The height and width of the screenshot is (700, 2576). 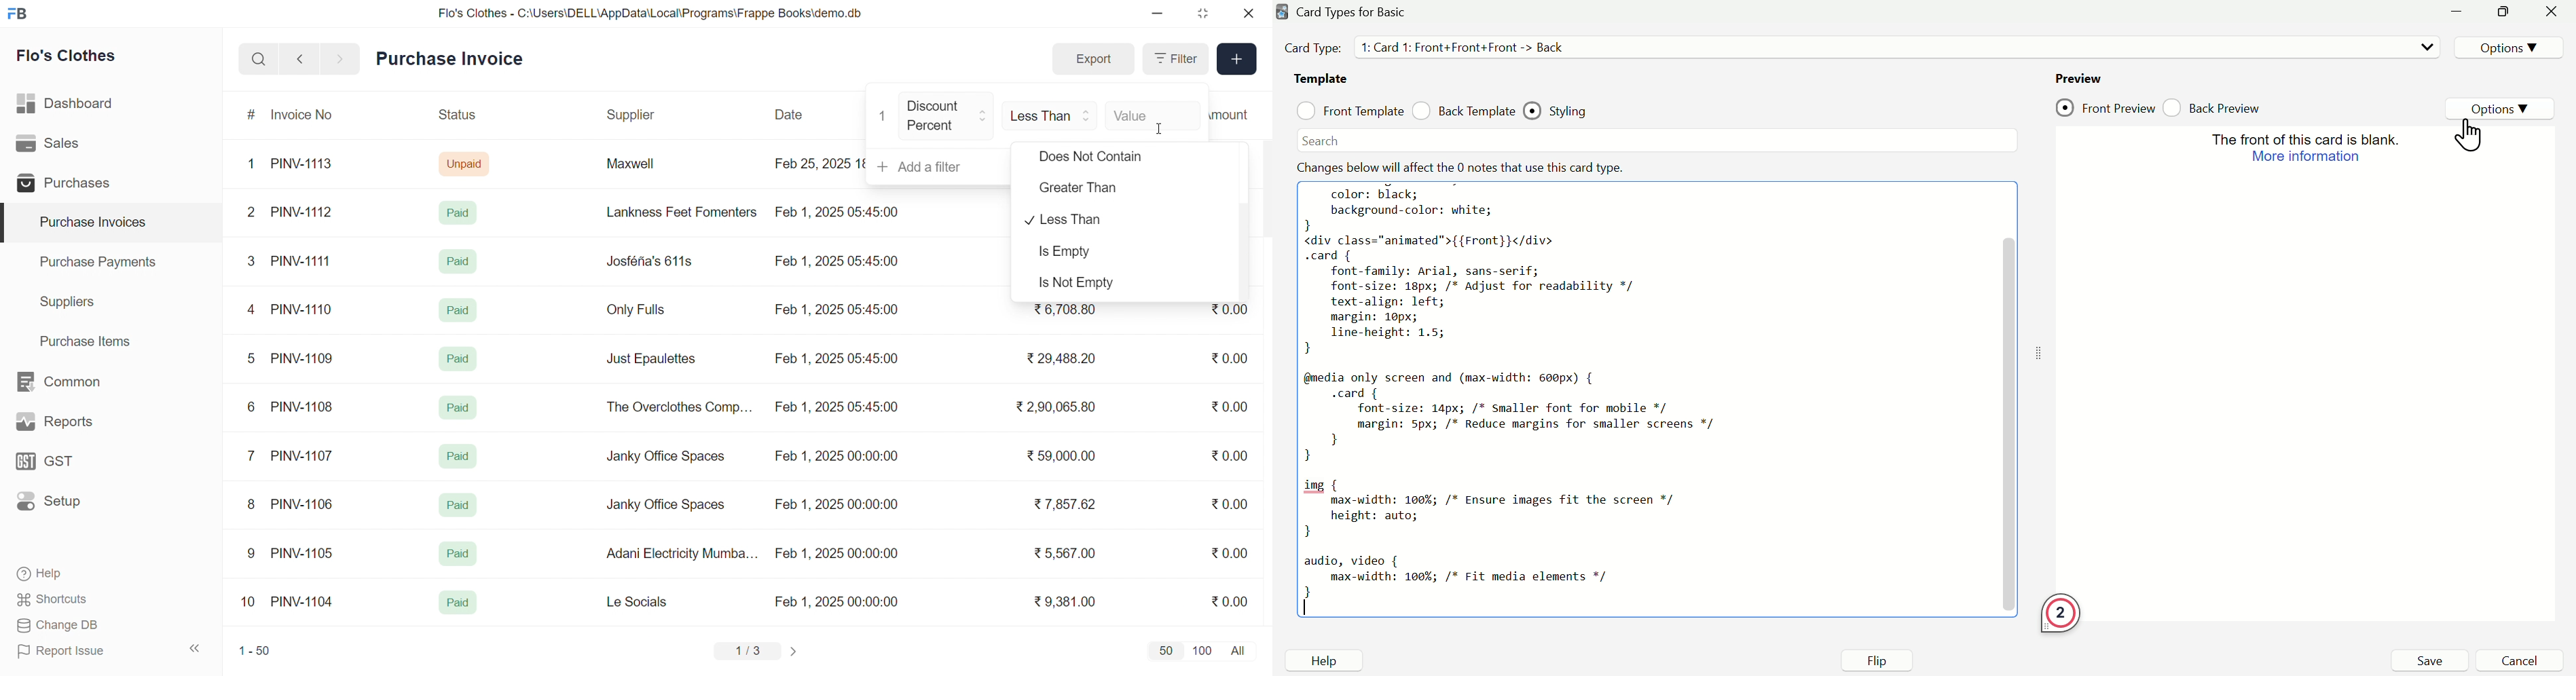 What do you see at coordinates (461, 357) in the screenshot?
I see `Paid` at bounding box center [461, 357].